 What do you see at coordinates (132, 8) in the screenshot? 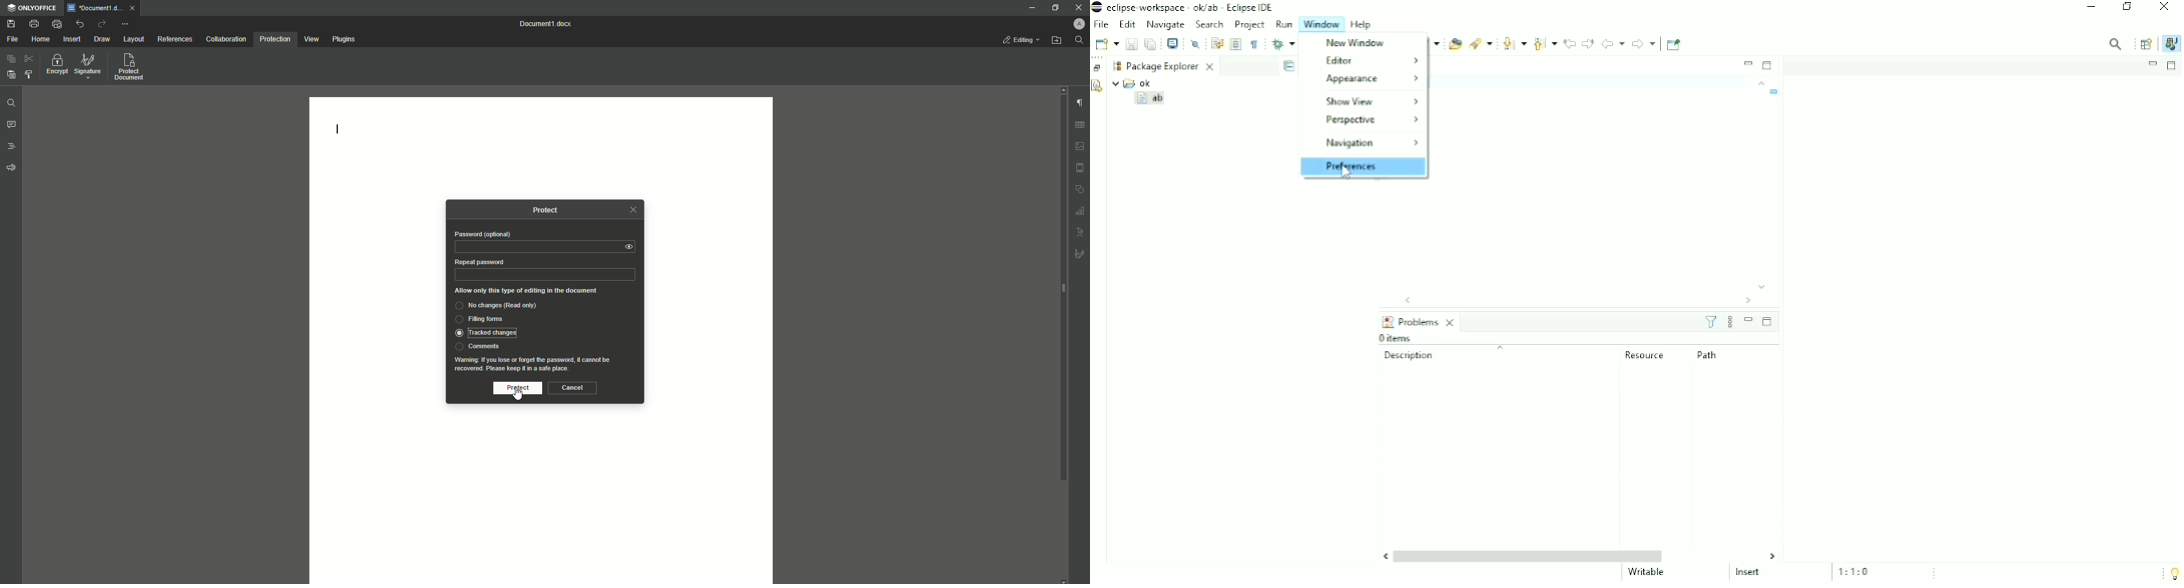
I see `close` at bounding box center [132, 8].